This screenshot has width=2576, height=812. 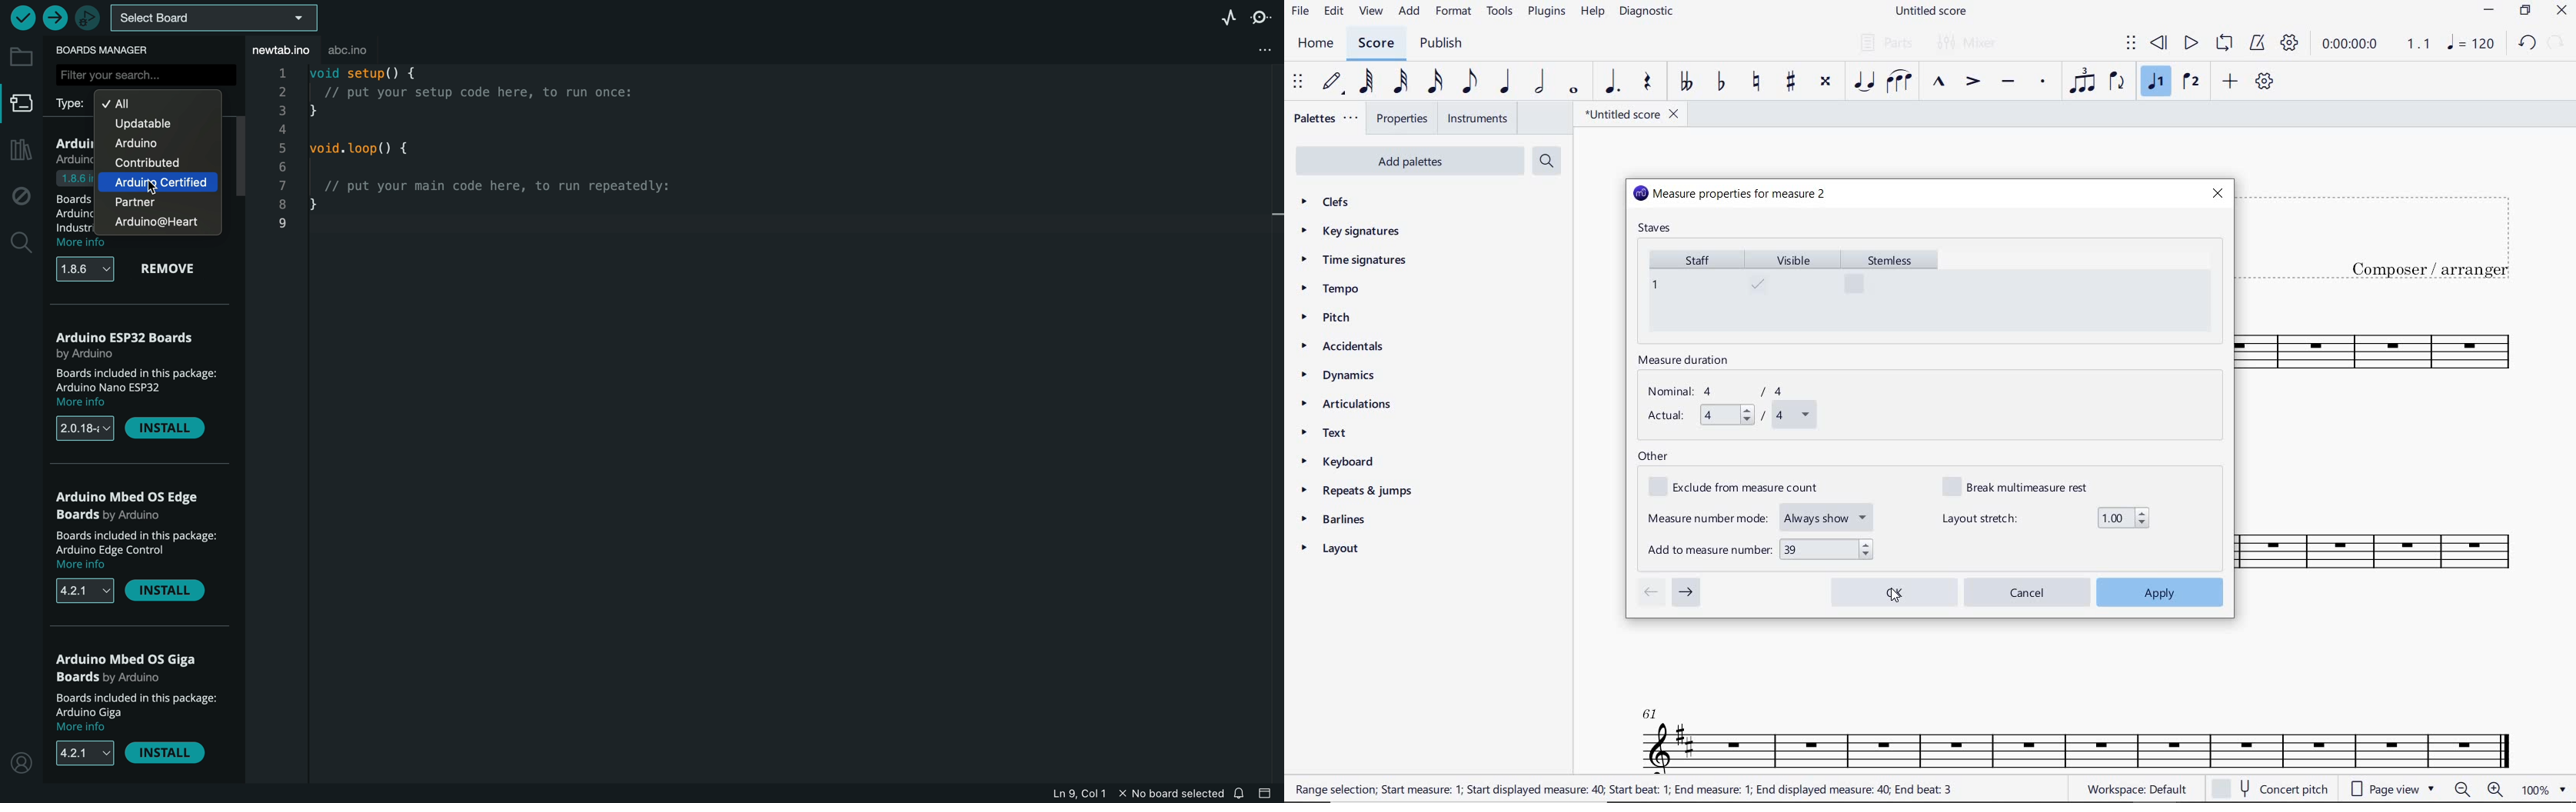 What do you see at coordinates (2557, 43) in the screenshot?
I see `REDO` at bounding box center [2557, 43].